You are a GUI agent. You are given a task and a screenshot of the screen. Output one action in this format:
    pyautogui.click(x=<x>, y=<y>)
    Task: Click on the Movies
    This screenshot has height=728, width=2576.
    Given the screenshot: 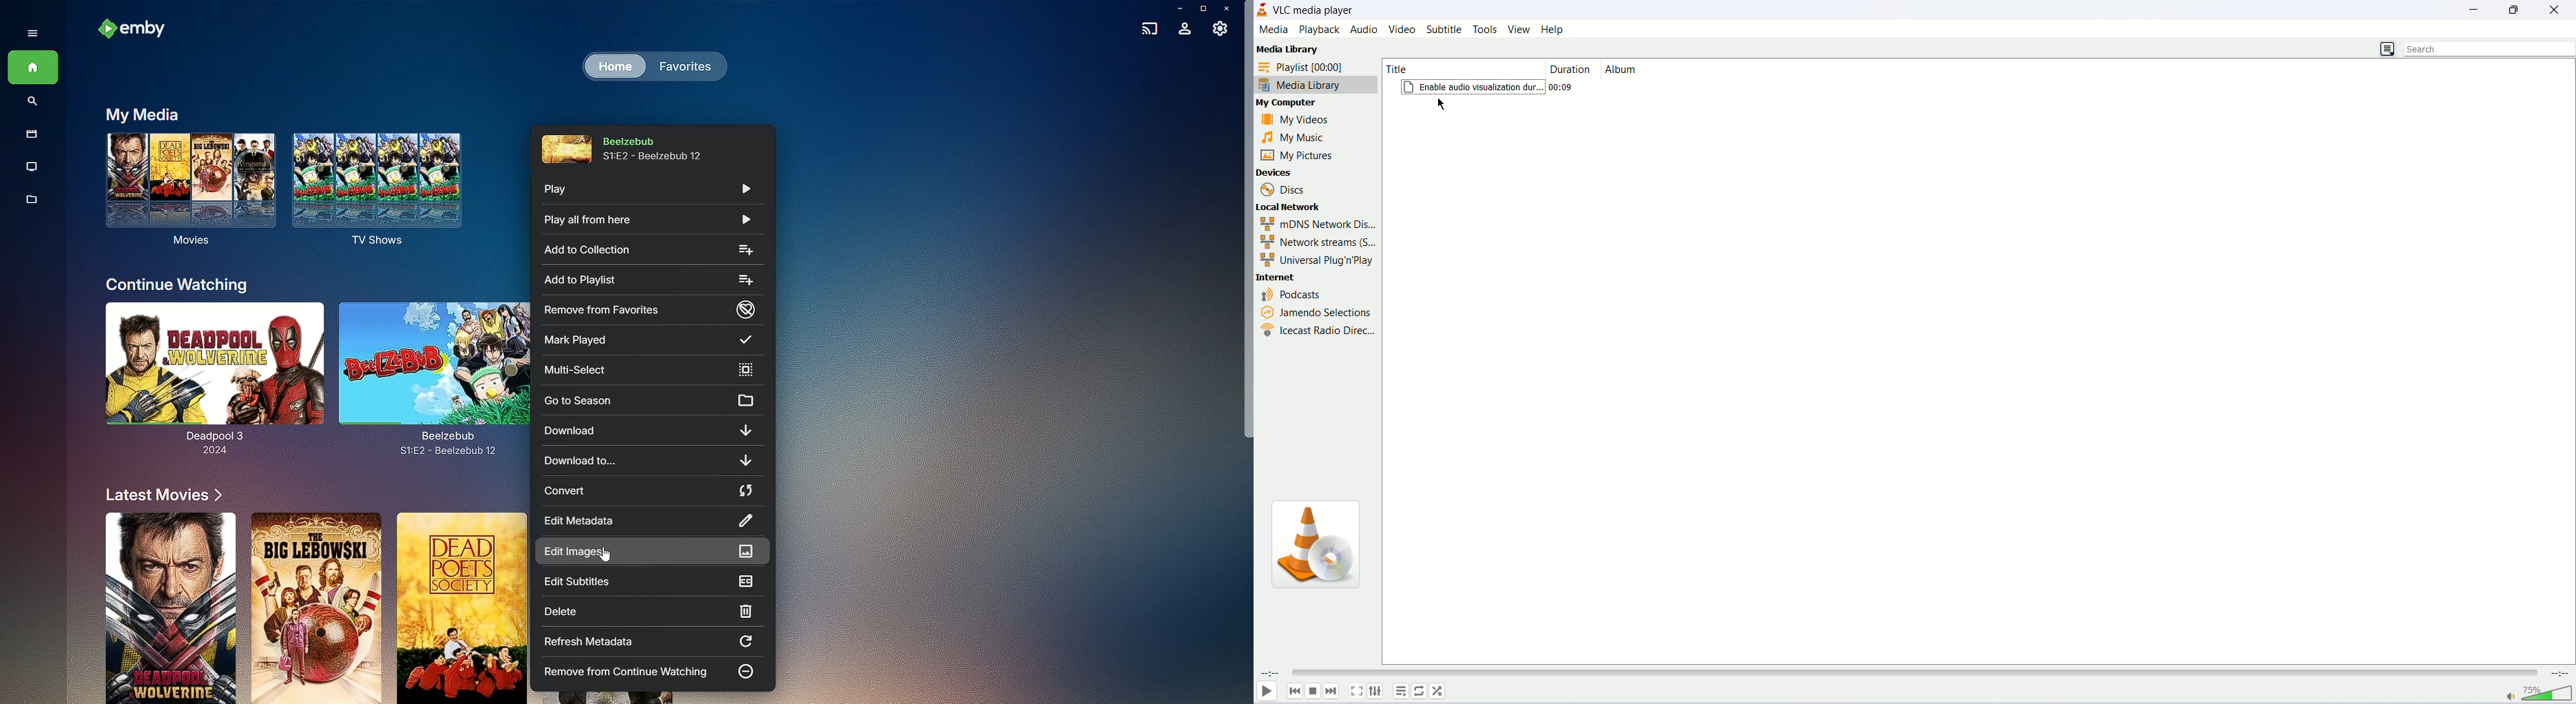 What is the action you would take?
    pyautogui.click(x=29, y=135)
    